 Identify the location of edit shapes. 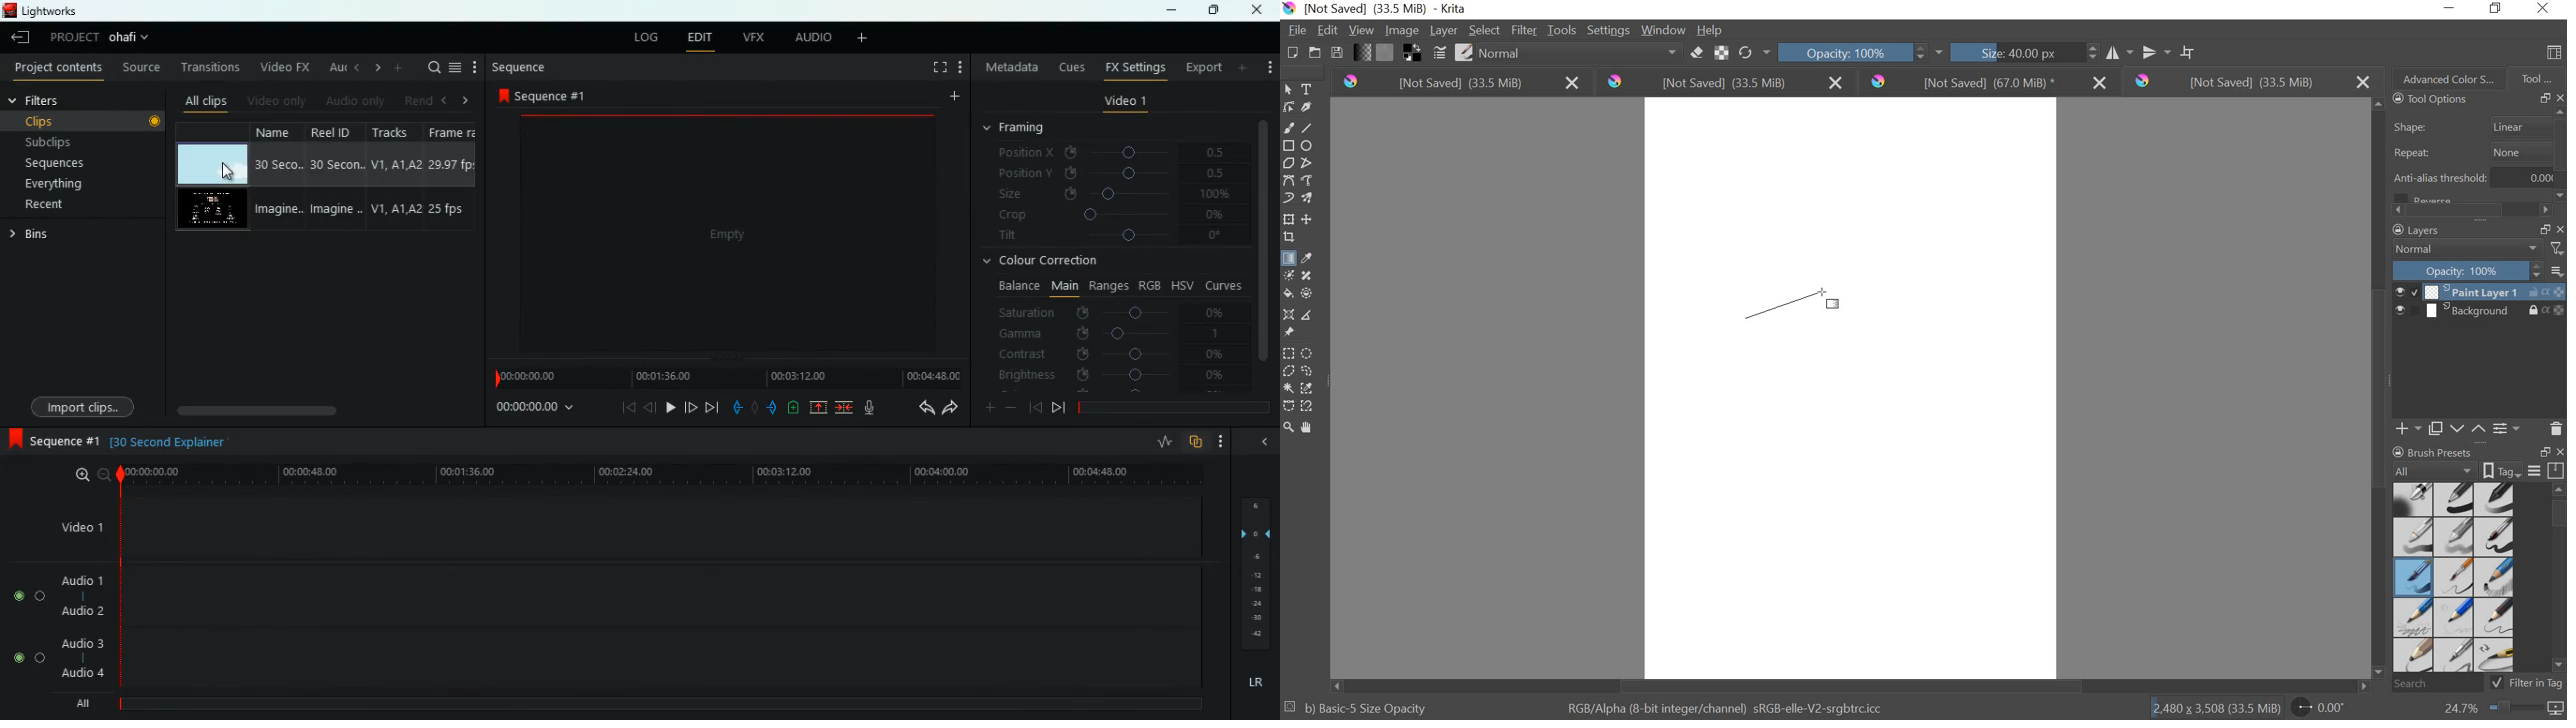
(1291, 107).